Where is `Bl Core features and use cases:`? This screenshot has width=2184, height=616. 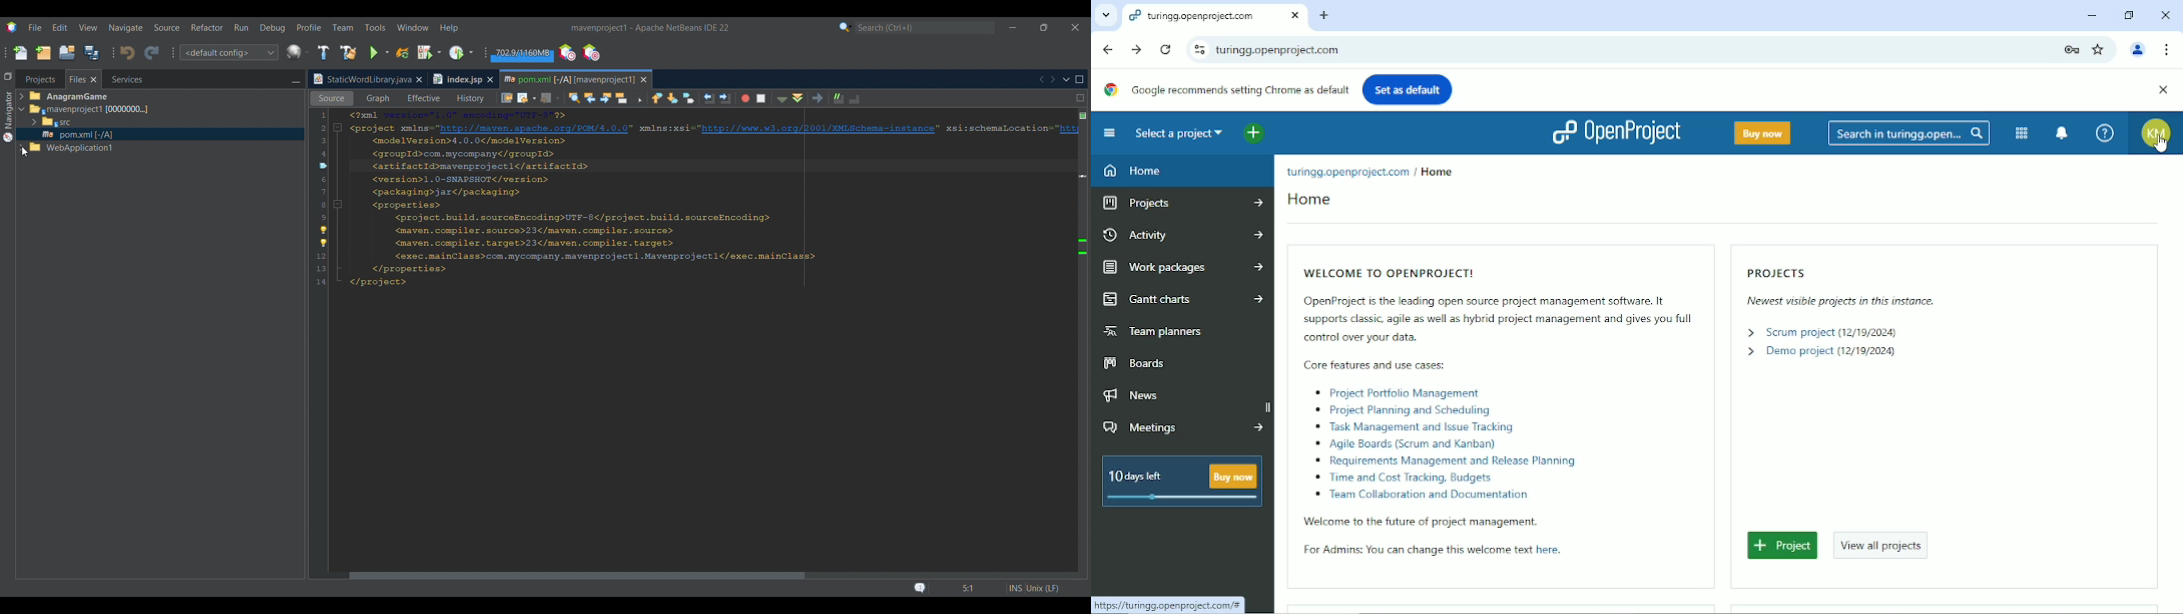 Bl Core features and use cases: is located at coordinates (1376, 365).